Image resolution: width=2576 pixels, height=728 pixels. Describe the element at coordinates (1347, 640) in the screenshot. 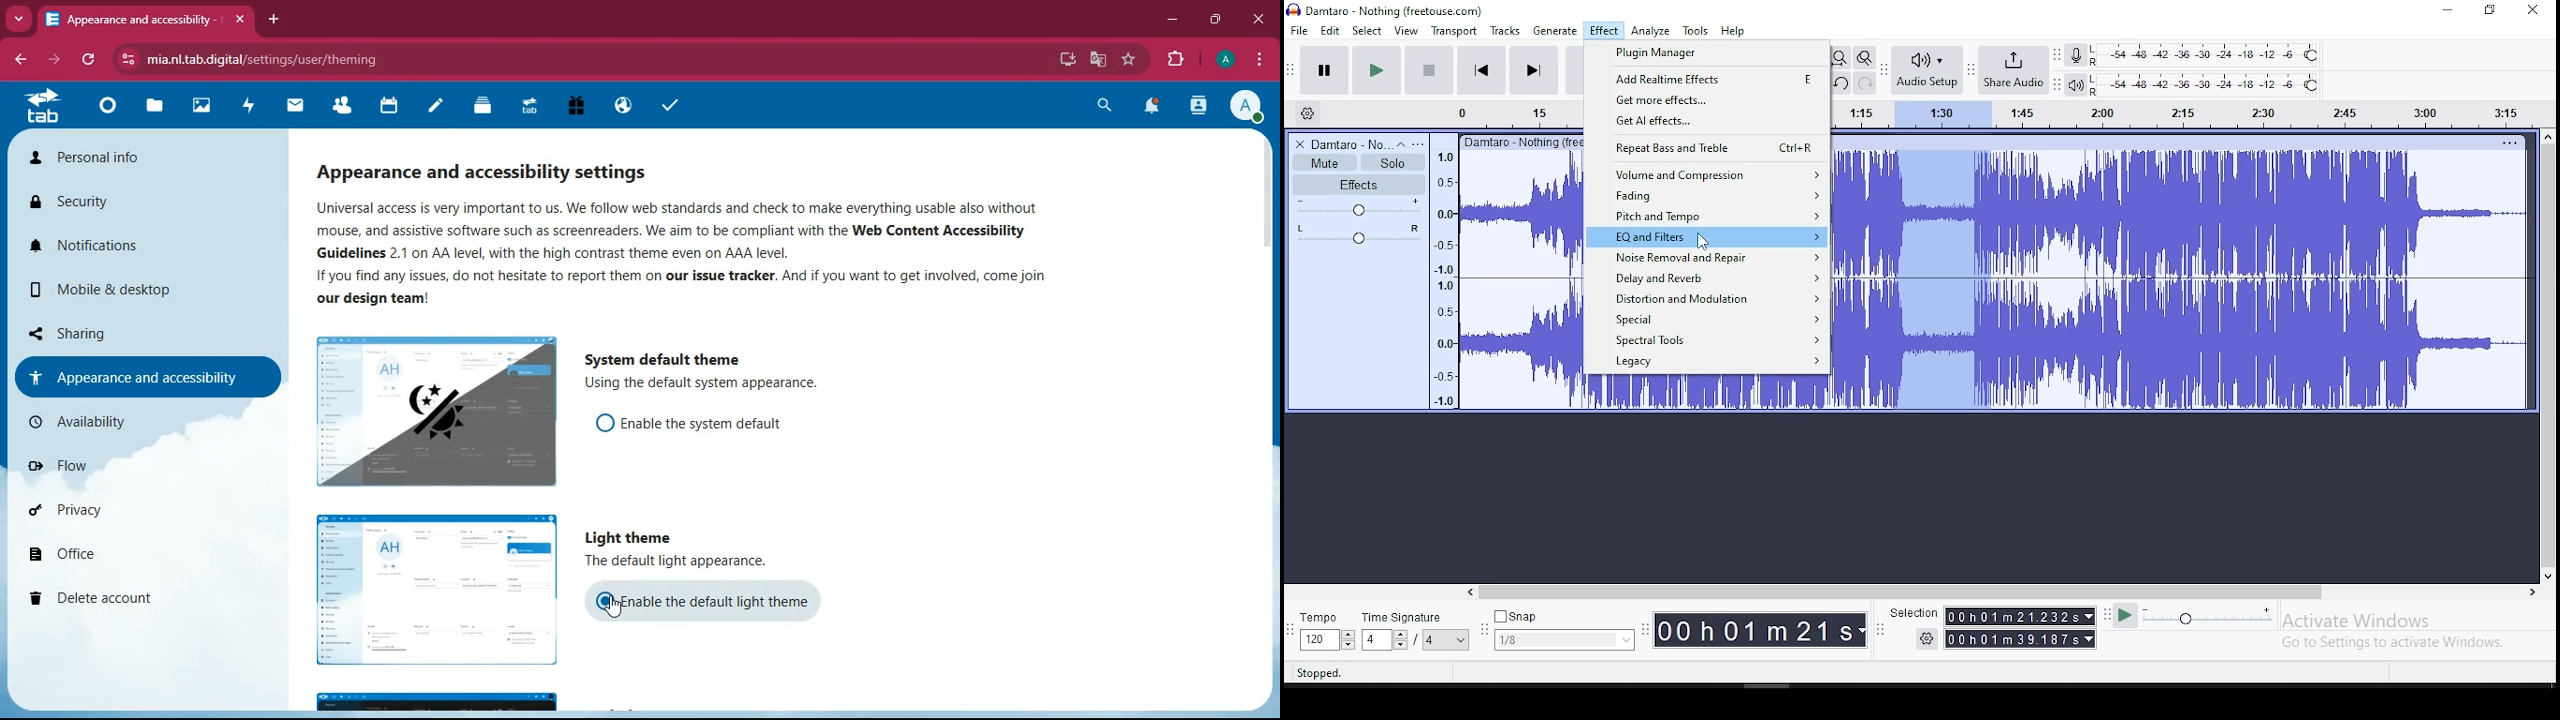

I see `drop down` at that location.